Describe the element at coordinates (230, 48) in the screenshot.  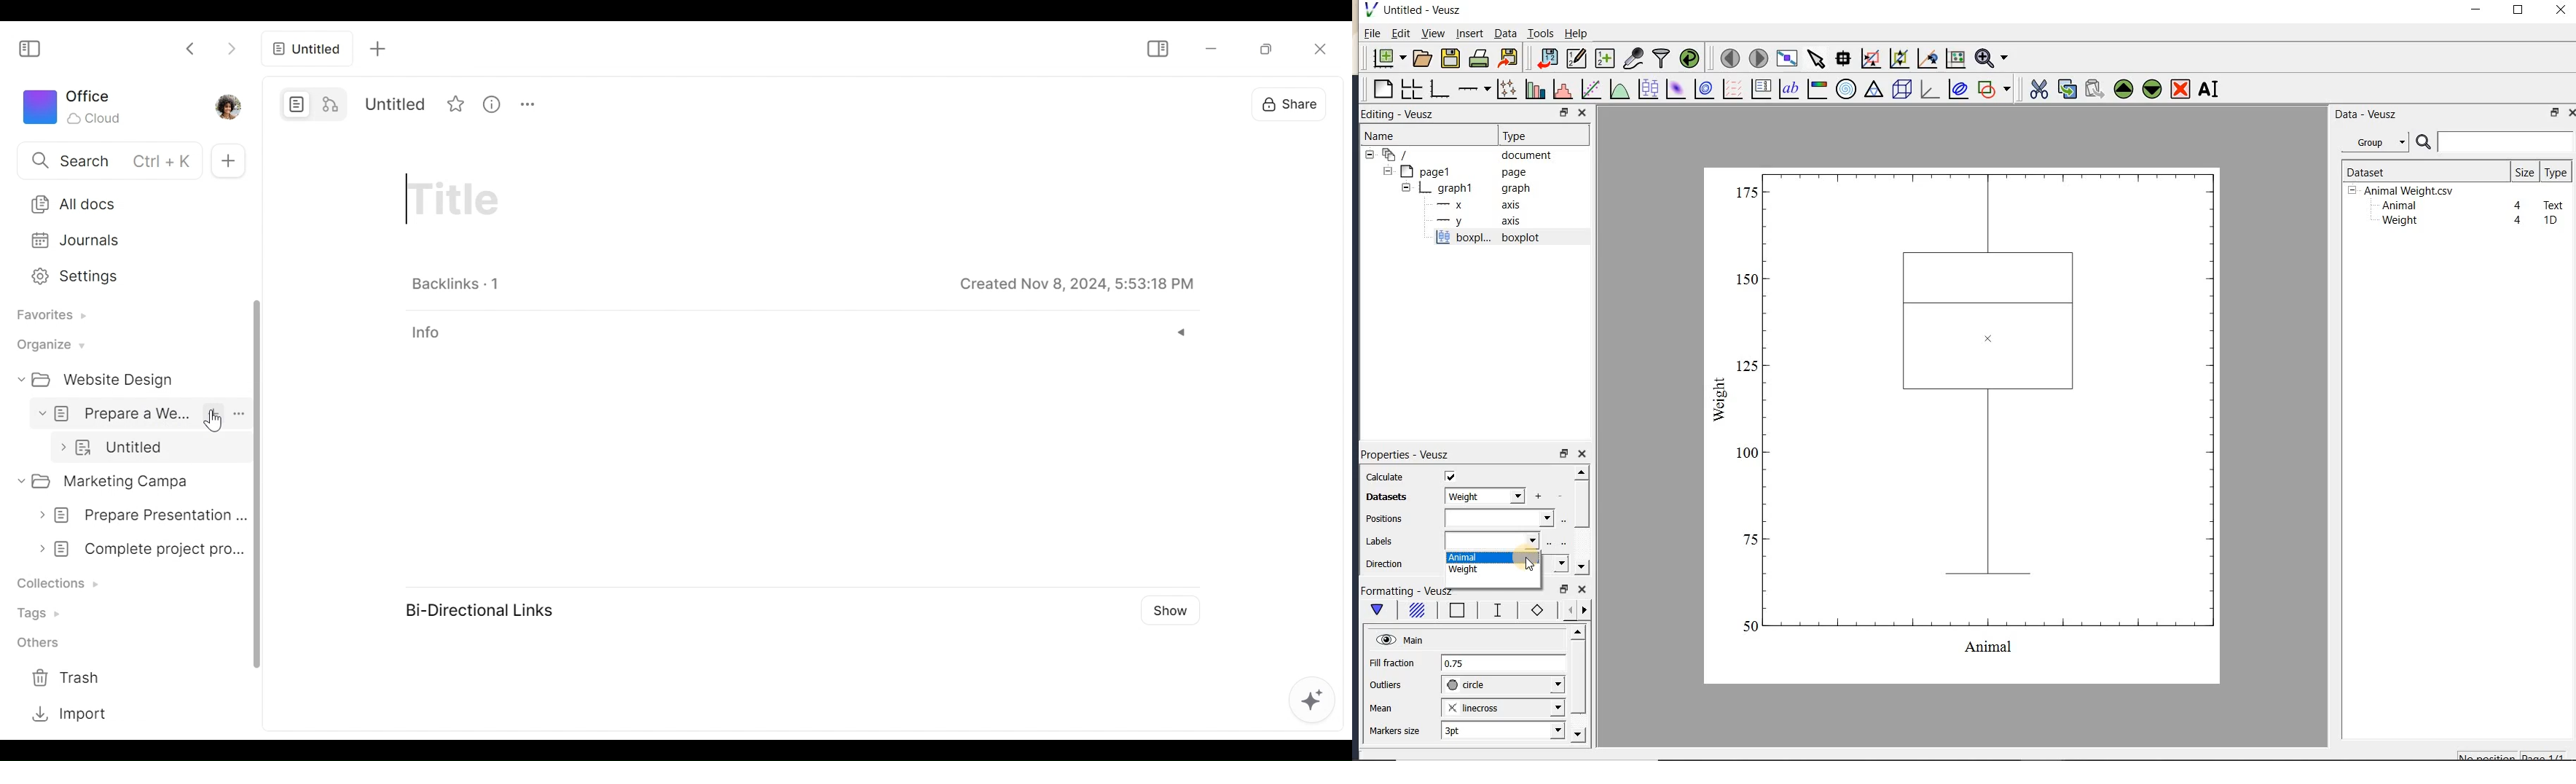
I see `Forward` at that location.